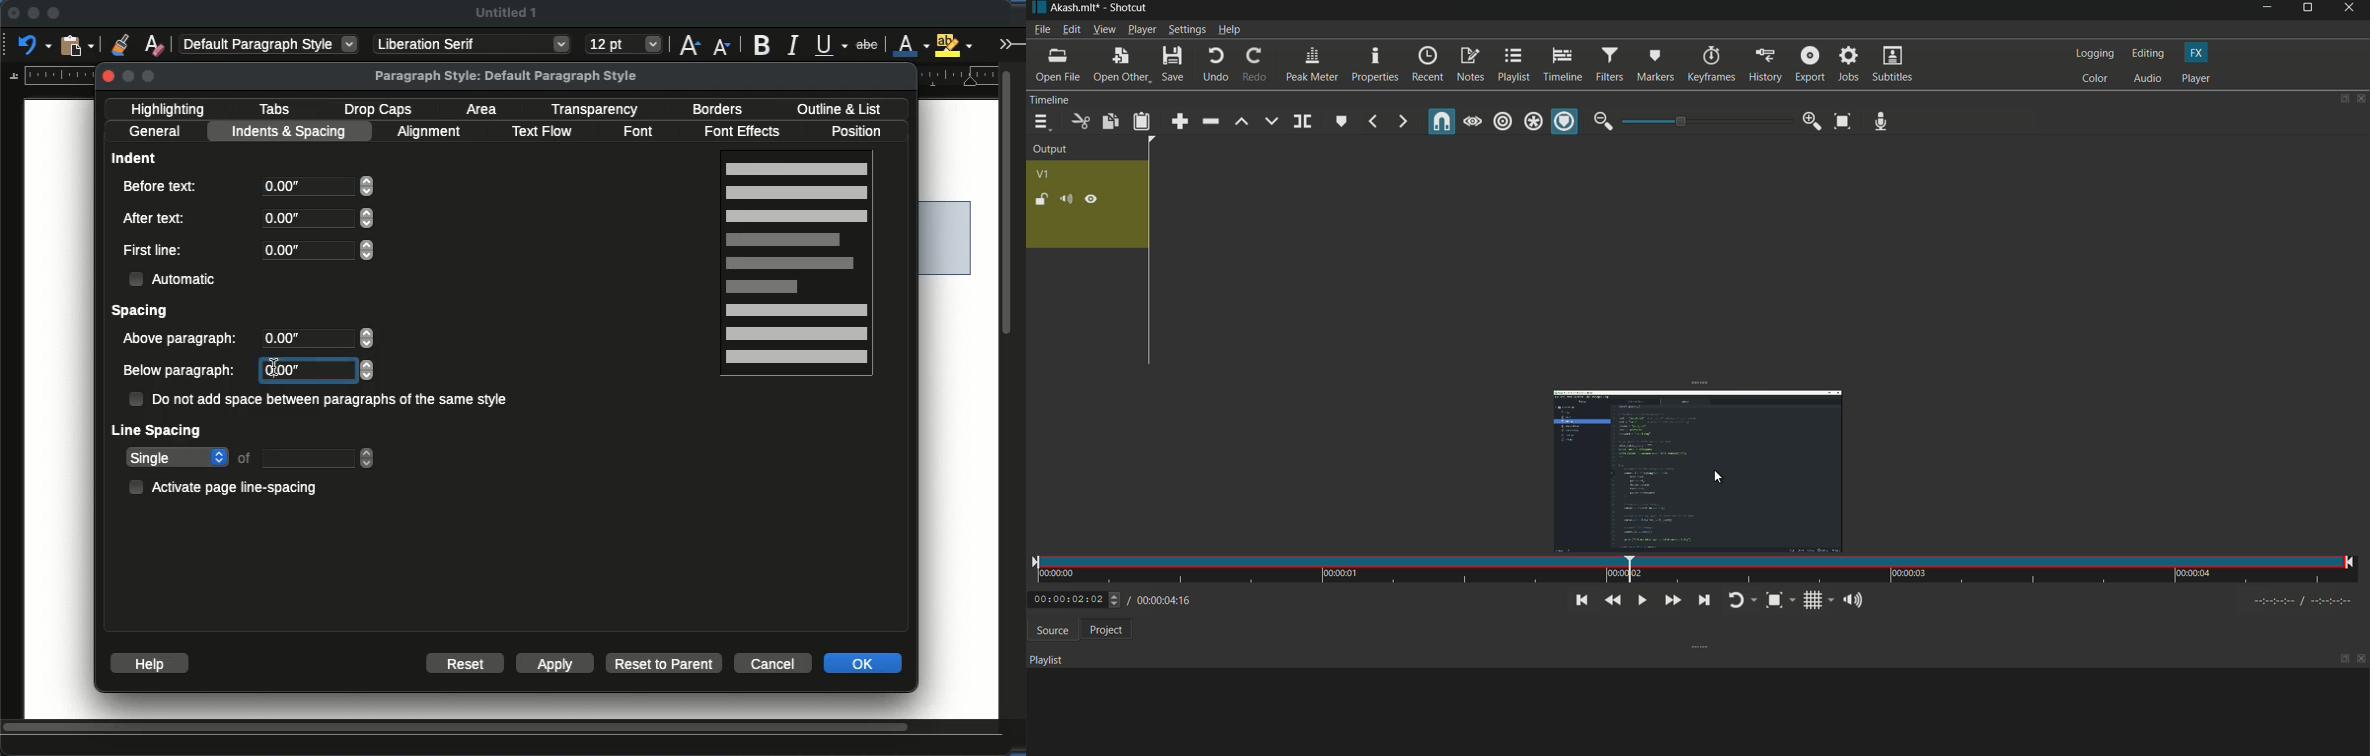  What do you see at coordinates (473, 44) in the screenshot?
I see `Liberation serif - font` at bounding box center [473, 44].